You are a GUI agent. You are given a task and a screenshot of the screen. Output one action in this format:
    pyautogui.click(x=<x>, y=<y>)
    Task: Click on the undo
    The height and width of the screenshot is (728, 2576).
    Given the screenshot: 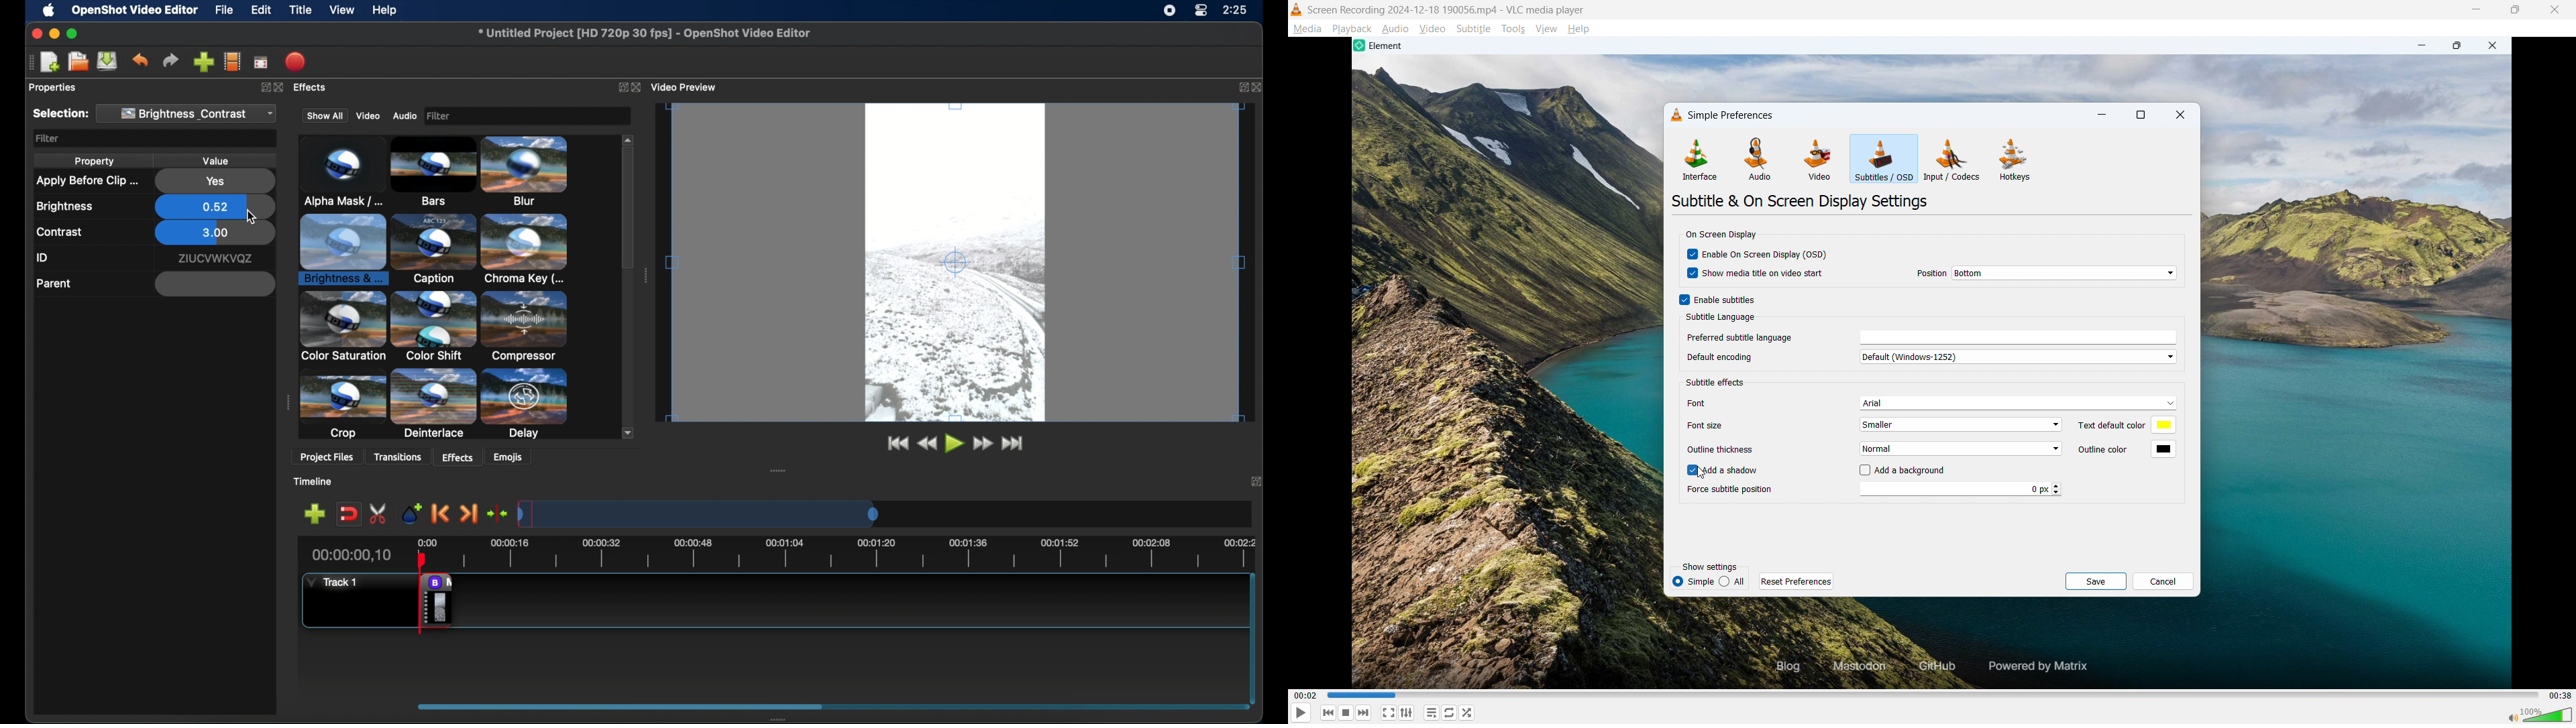 What is the action you would take?
    pyautogui.click(x=140, y=60)
    